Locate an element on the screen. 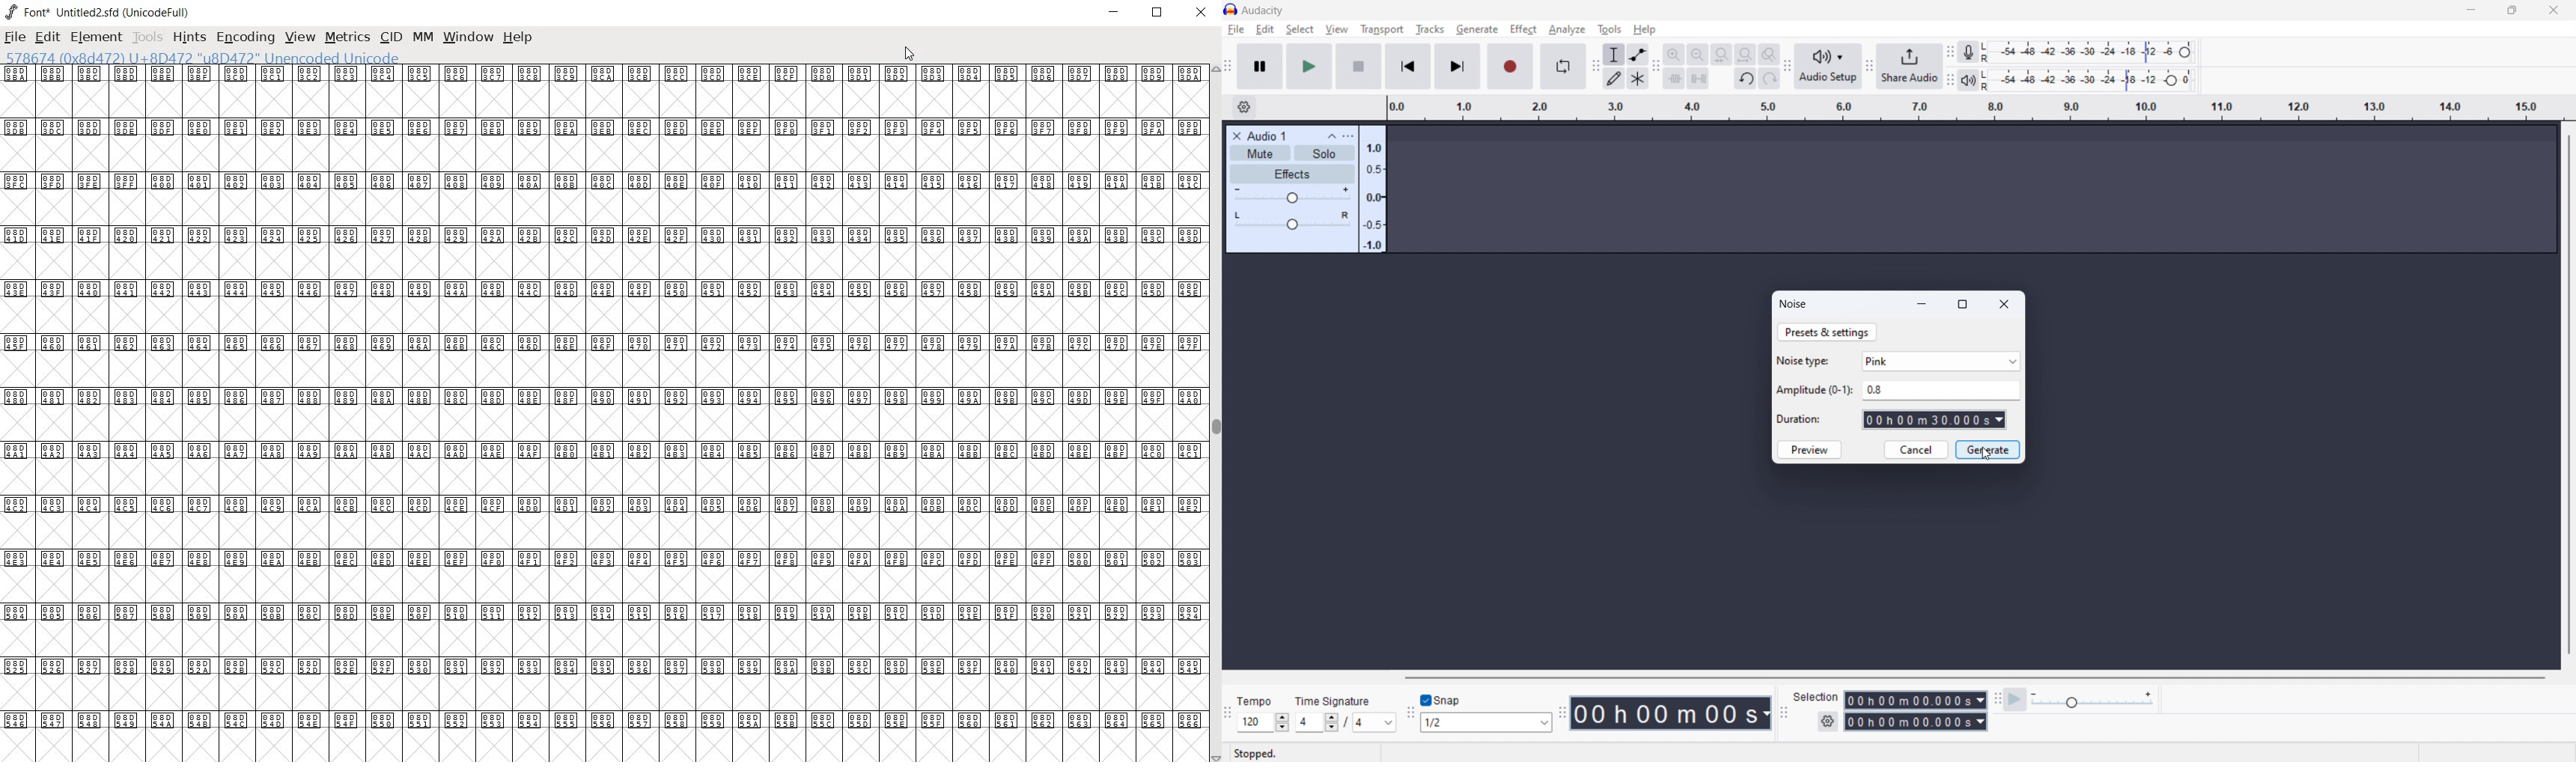 This screenshot has width=2576, height=784. Tempo is located at coordinates (1257, 701).